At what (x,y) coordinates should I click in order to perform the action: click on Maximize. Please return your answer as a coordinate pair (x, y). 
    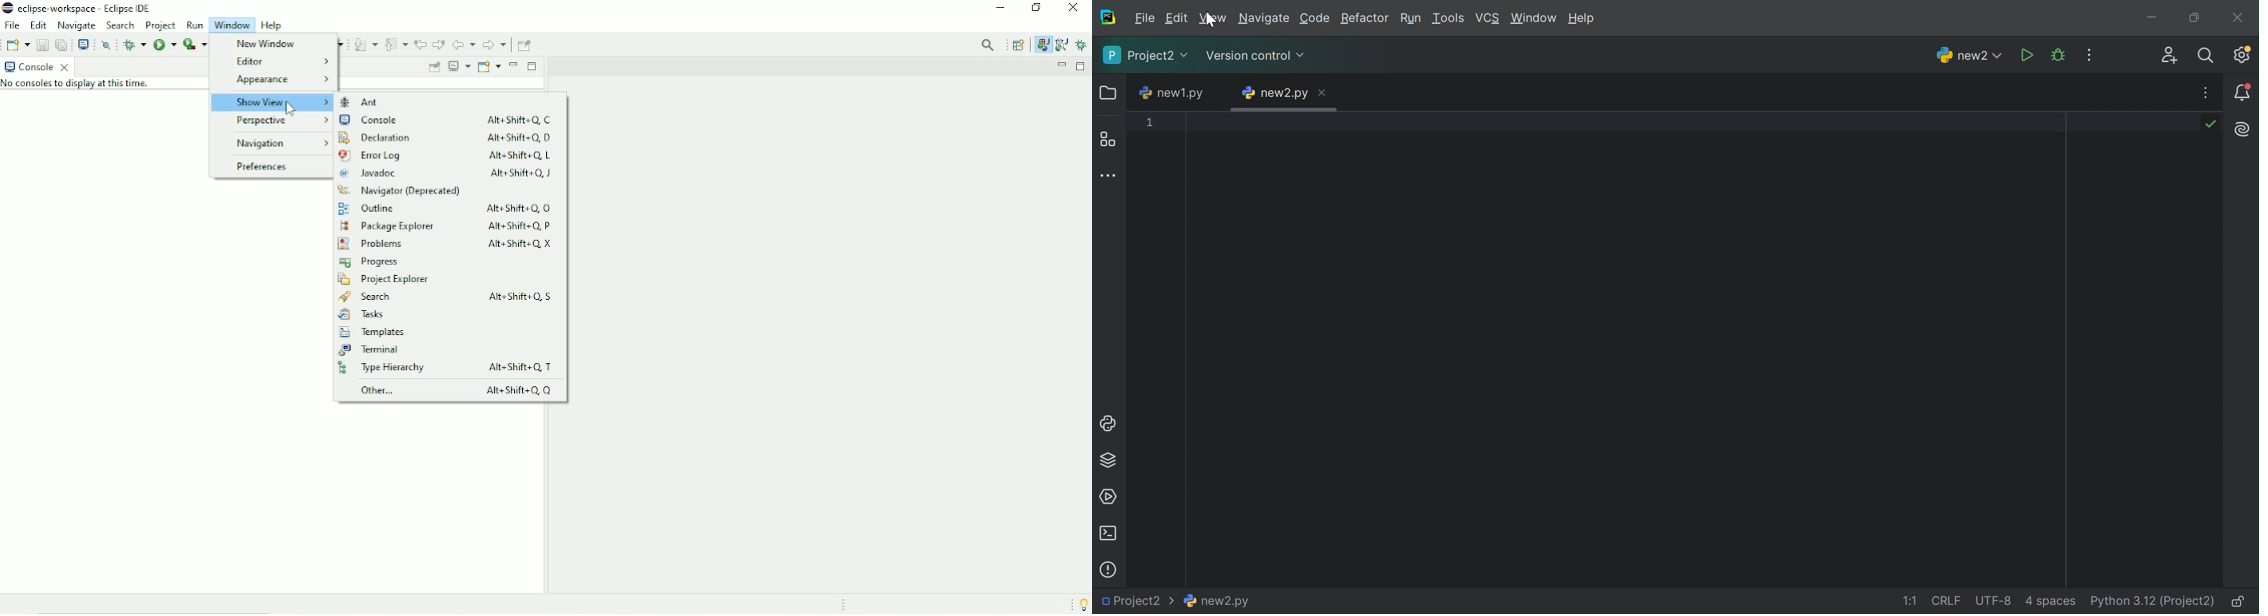
    Looking at the image, I should click on (532, 65).